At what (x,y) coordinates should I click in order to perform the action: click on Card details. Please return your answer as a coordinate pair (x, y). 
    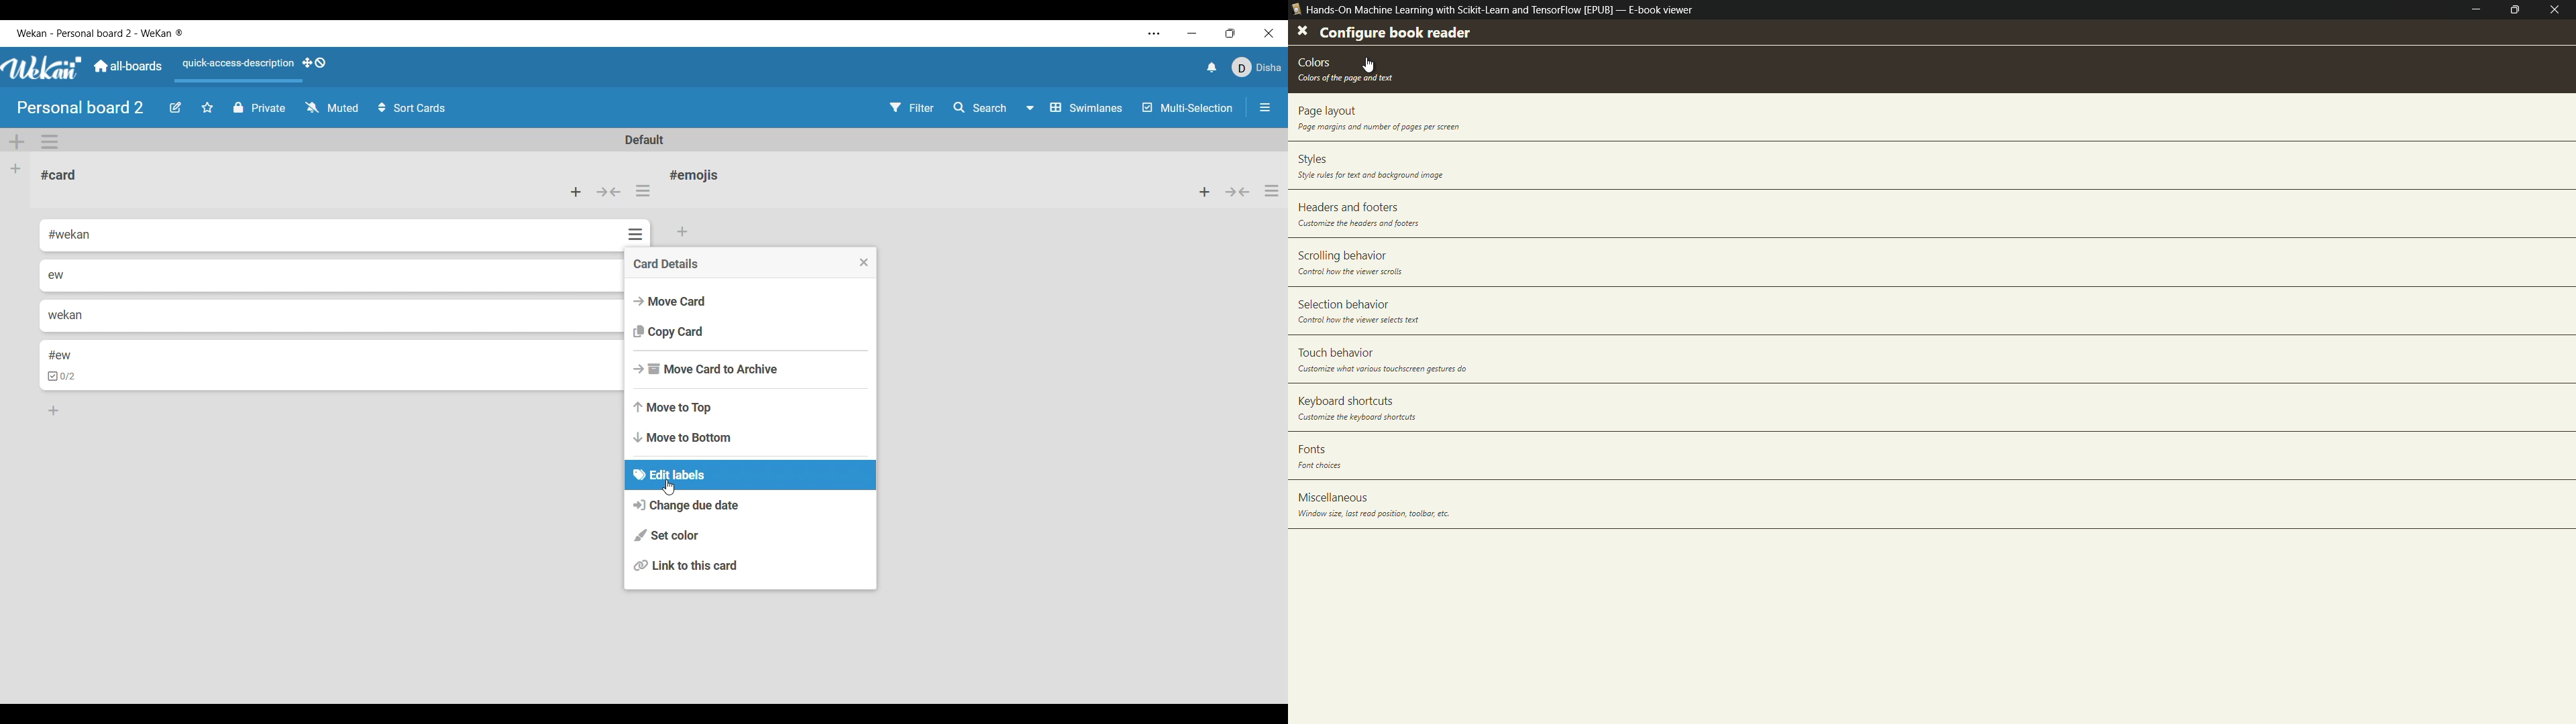
    Looking at the image, I should click on (741, 265).